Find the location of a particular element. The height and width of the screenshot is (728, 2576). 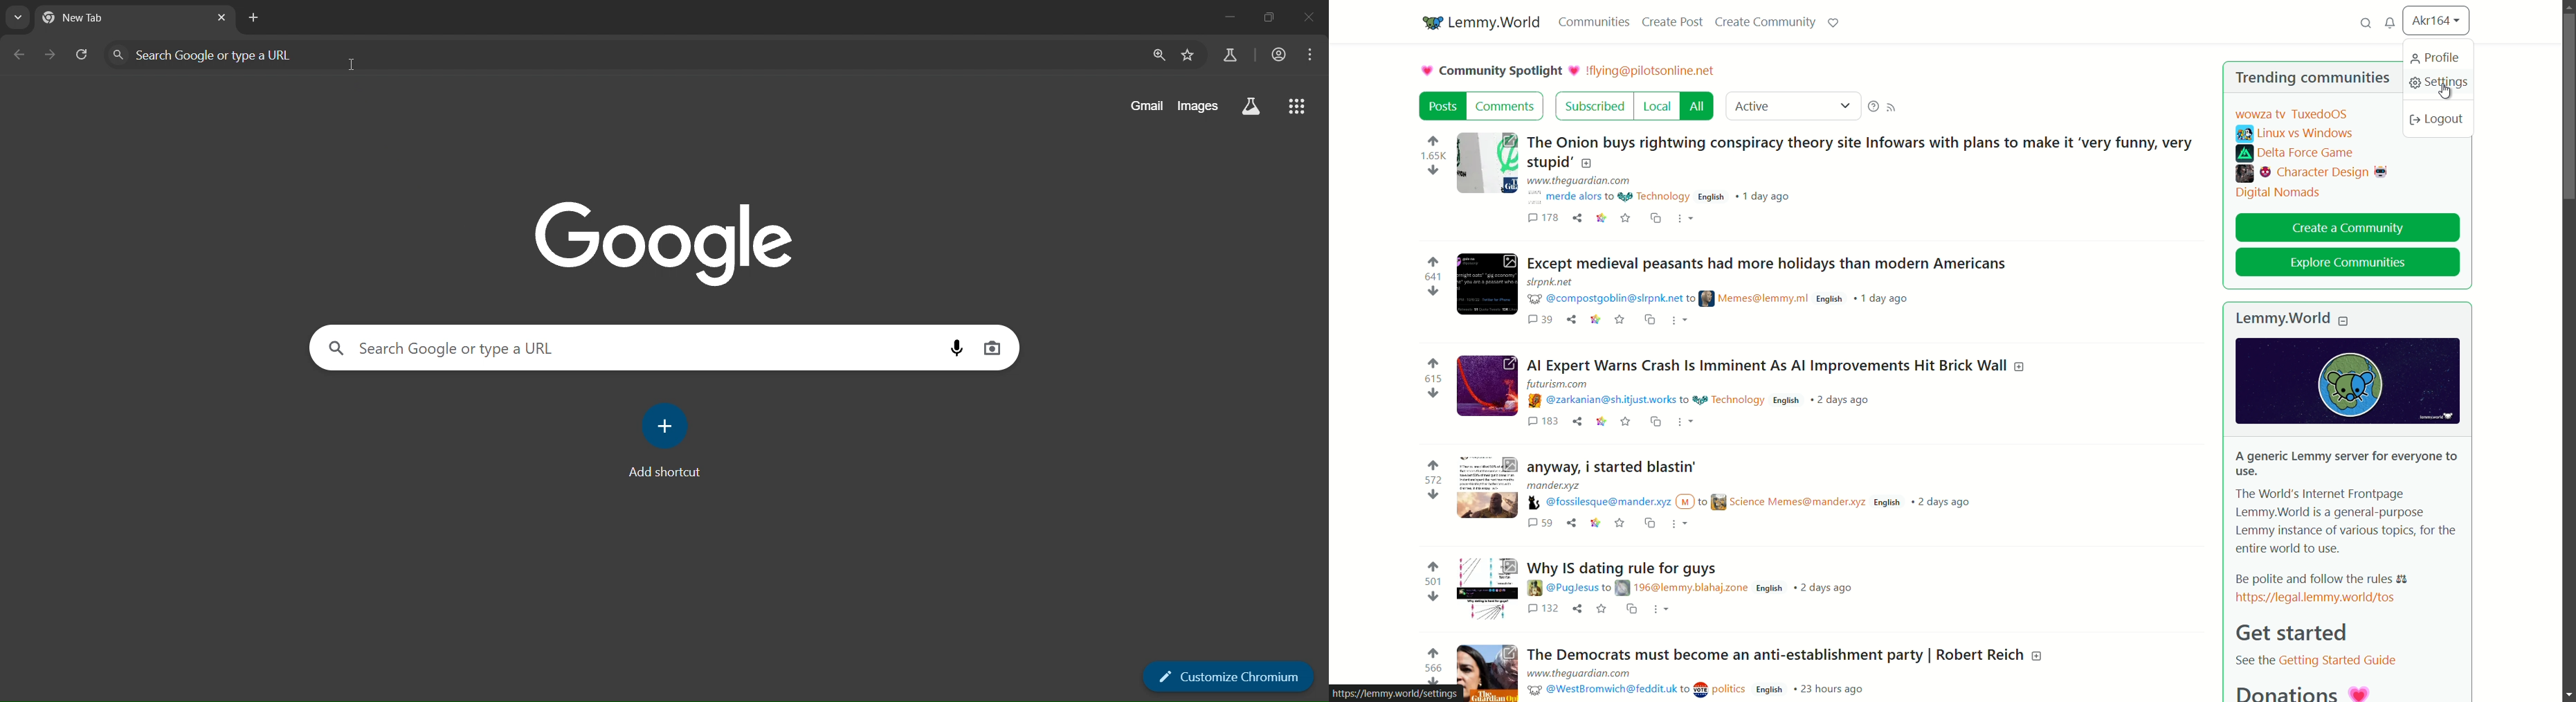

share is located at coordinates (1576, 216).